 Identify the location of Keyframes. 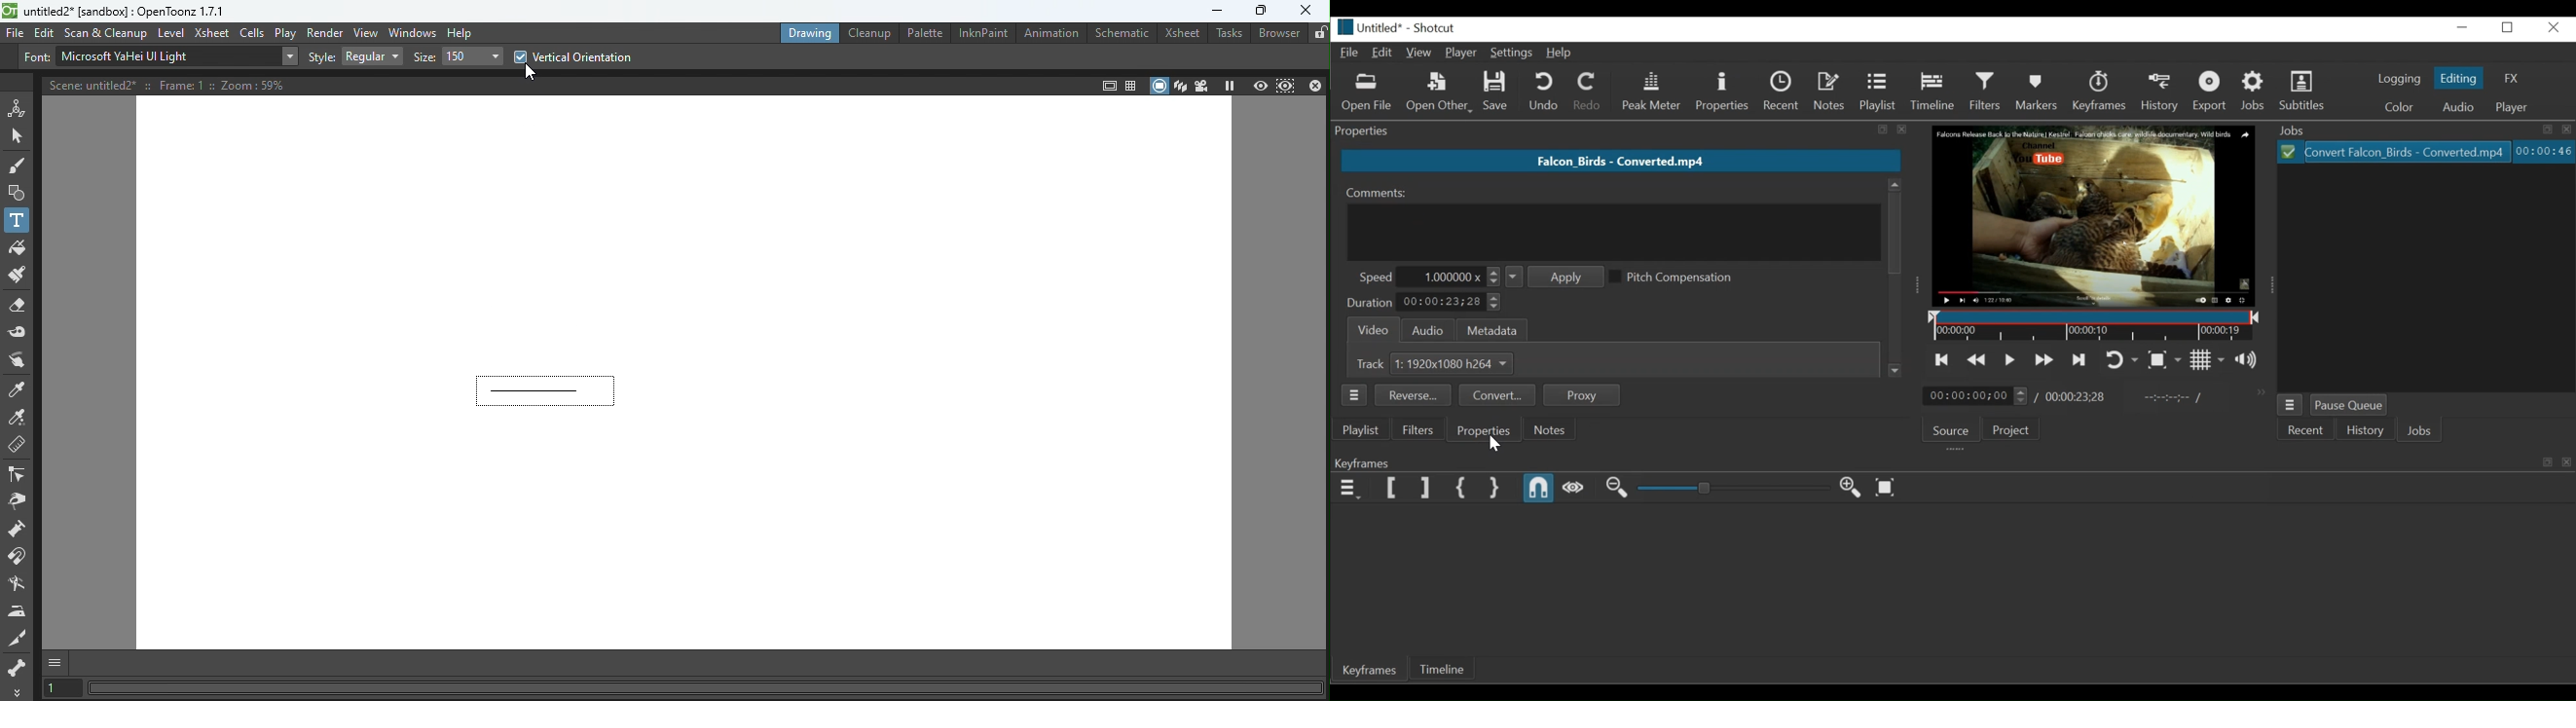
(2102, 92).